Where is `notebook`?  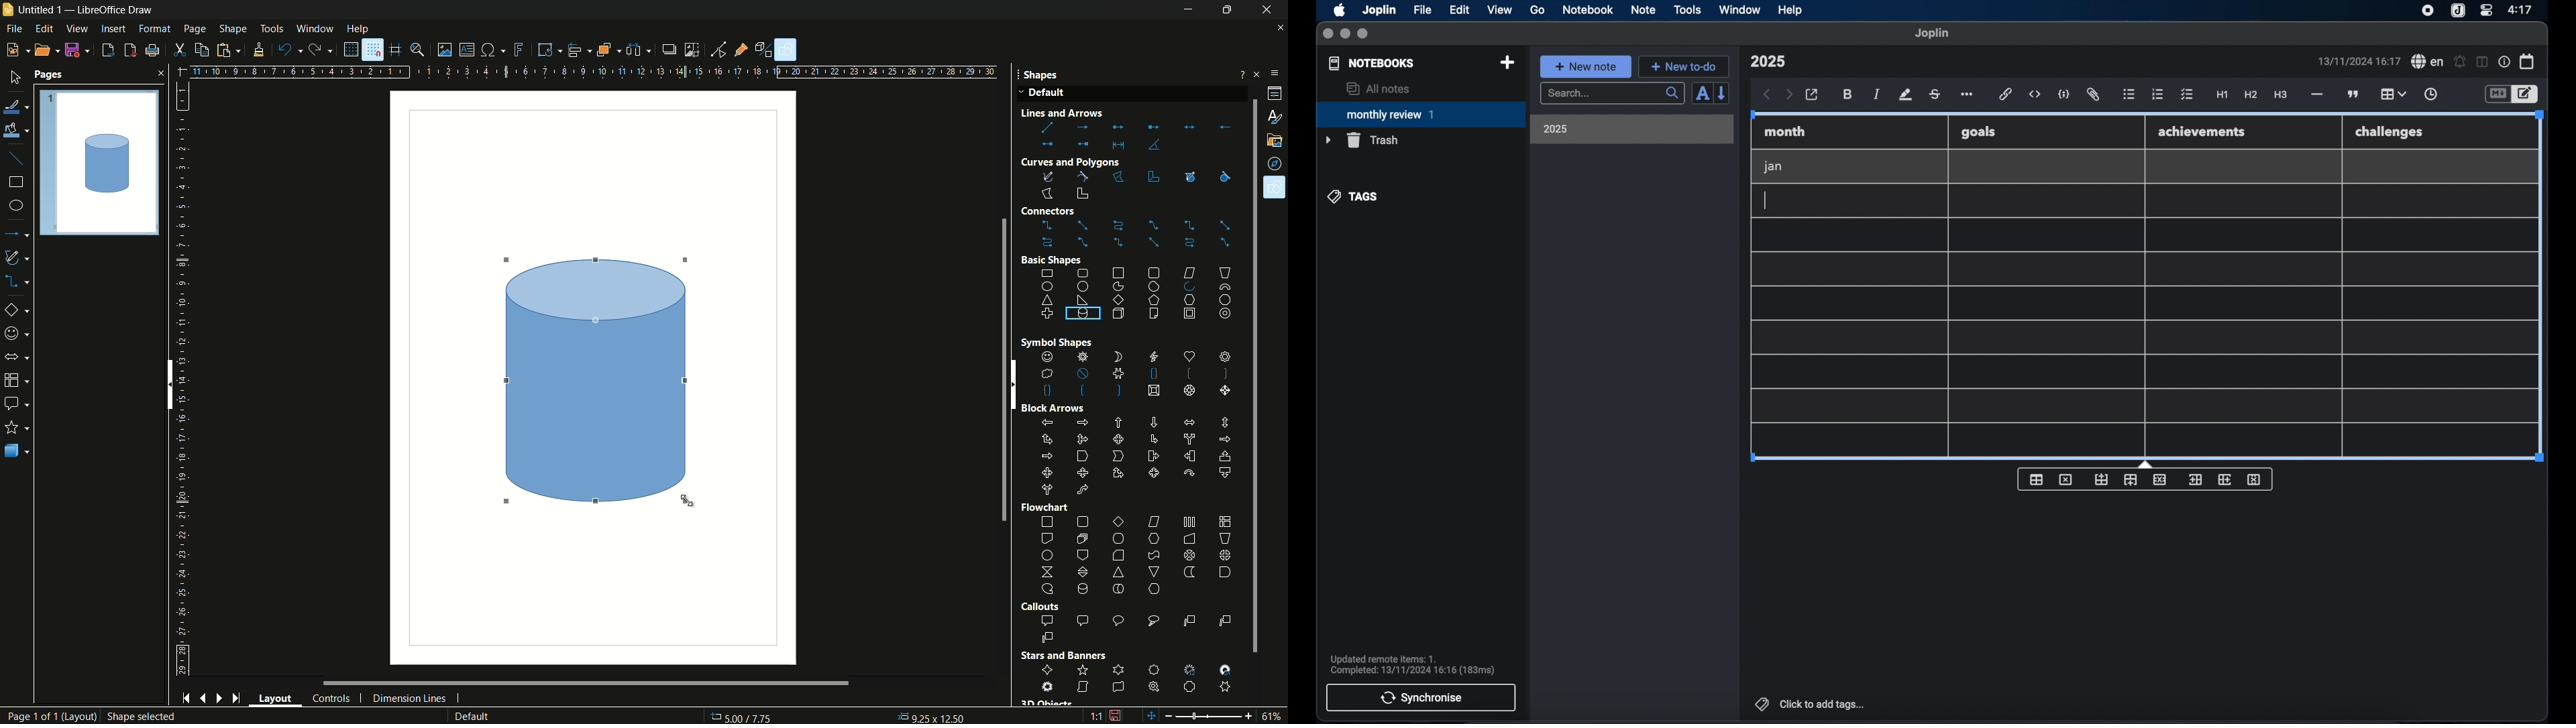 notebook is located at coordinates (1588, 10).